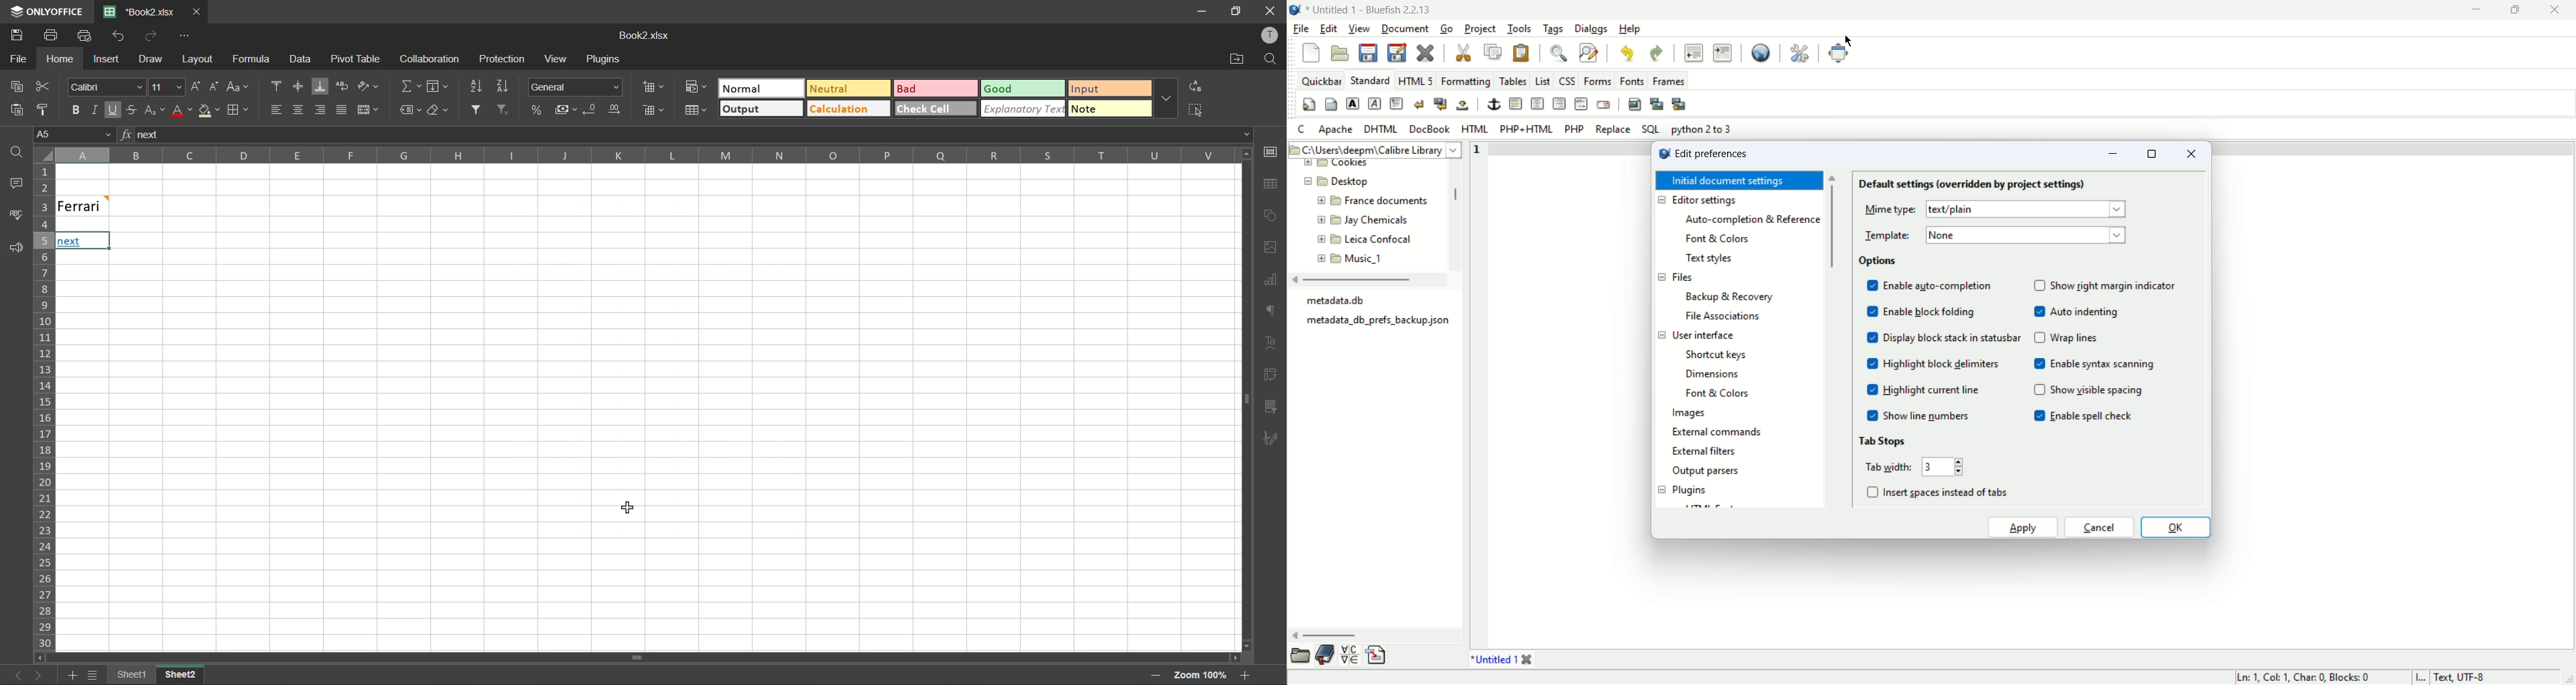 The height and width of the screenshot is (700, 2576). Describe the element at coordinates (655, 110) in the screenshot. I see `delete cells` at that location.